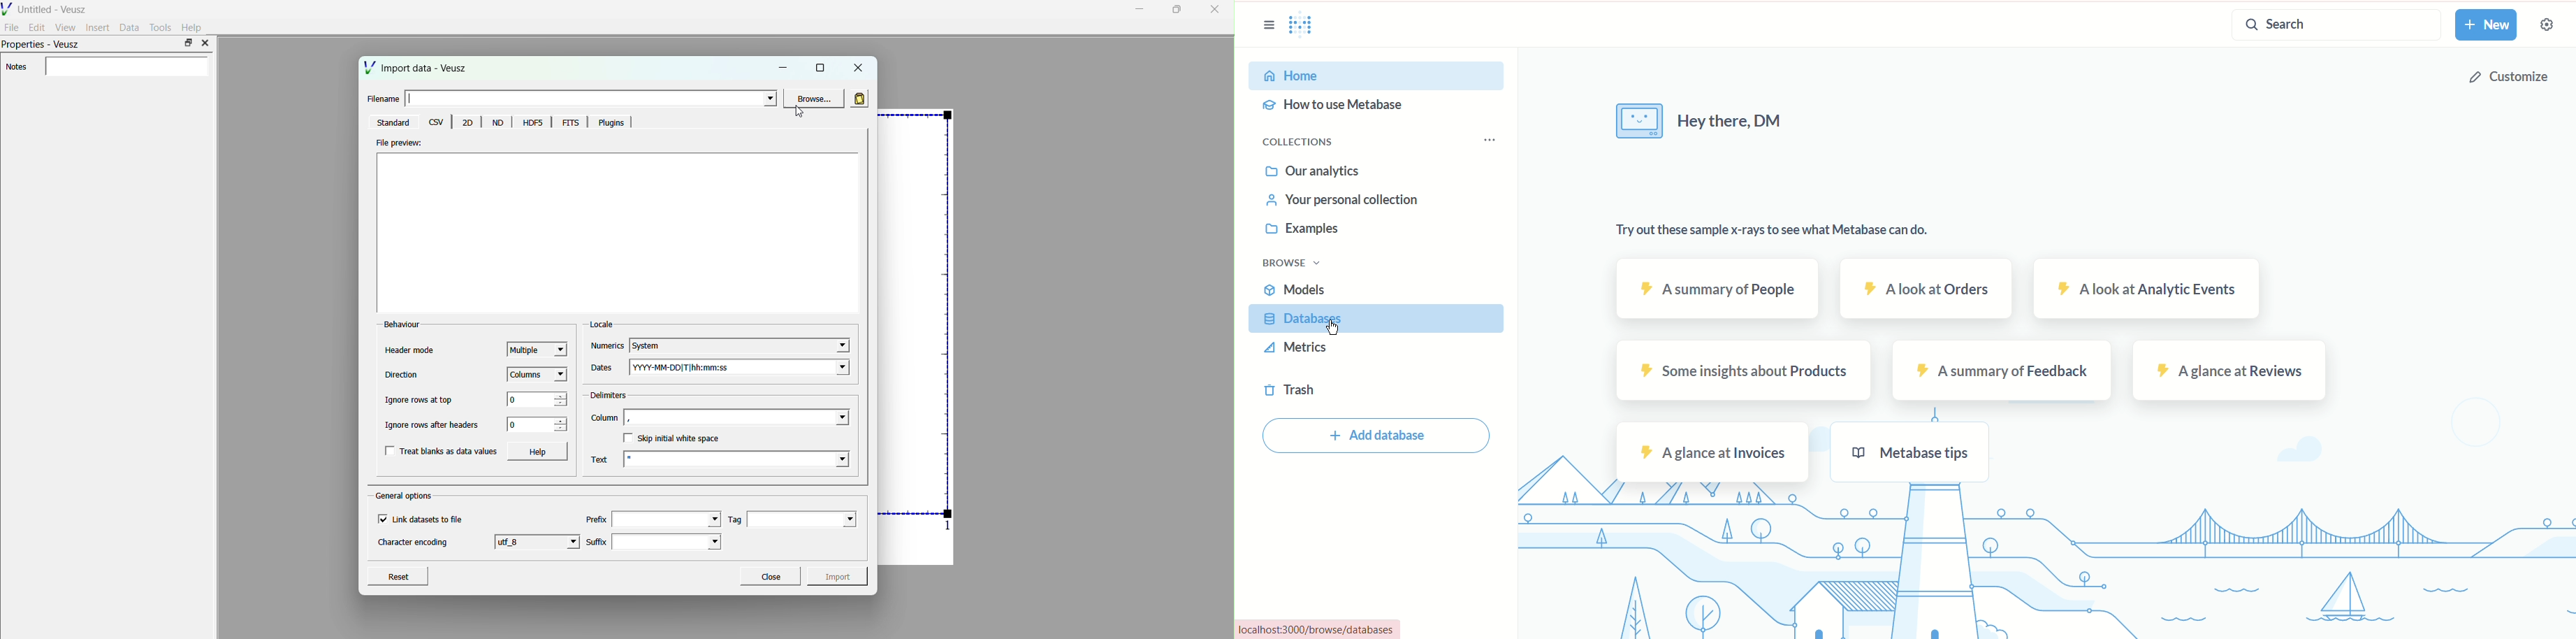 The image size is (2576, 644). Describe the element at coordinates (188, 43) in the screenshot. I see `maximise` at that location.